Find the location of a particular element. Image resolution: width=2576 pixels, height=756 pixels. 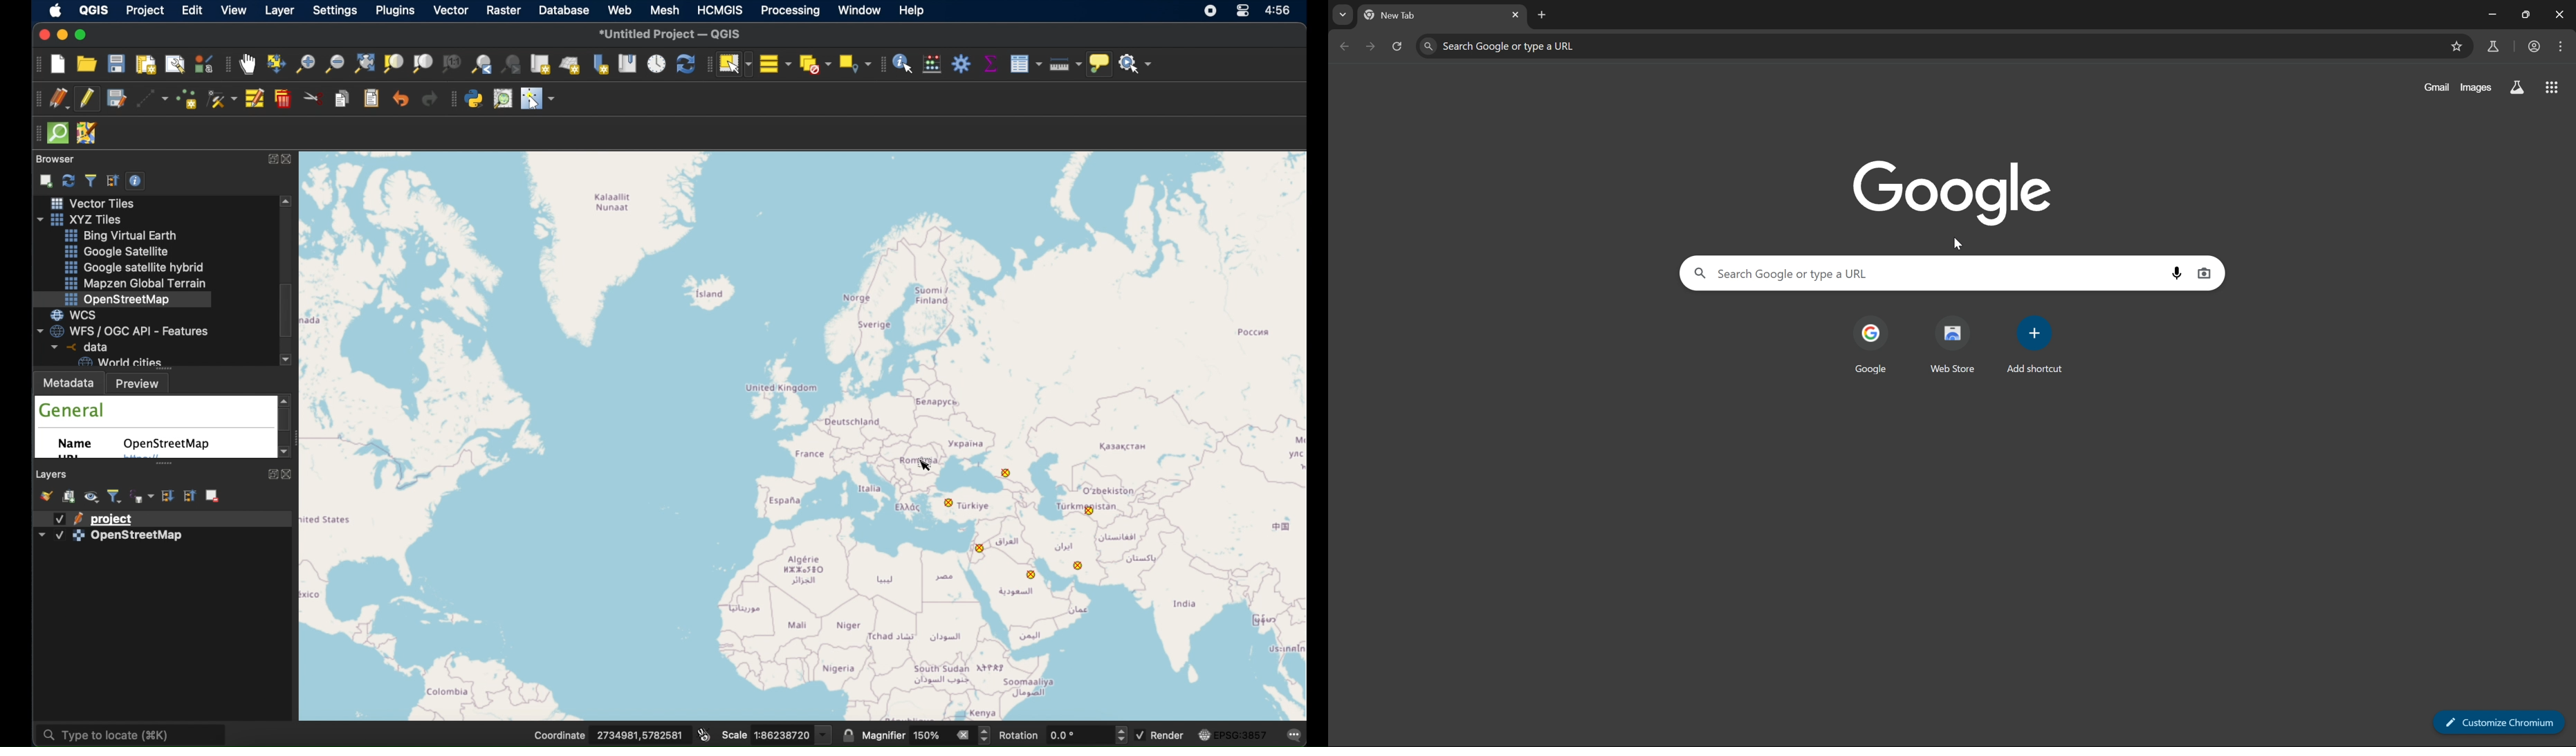

add point feature is located at coordinates (189, 98).